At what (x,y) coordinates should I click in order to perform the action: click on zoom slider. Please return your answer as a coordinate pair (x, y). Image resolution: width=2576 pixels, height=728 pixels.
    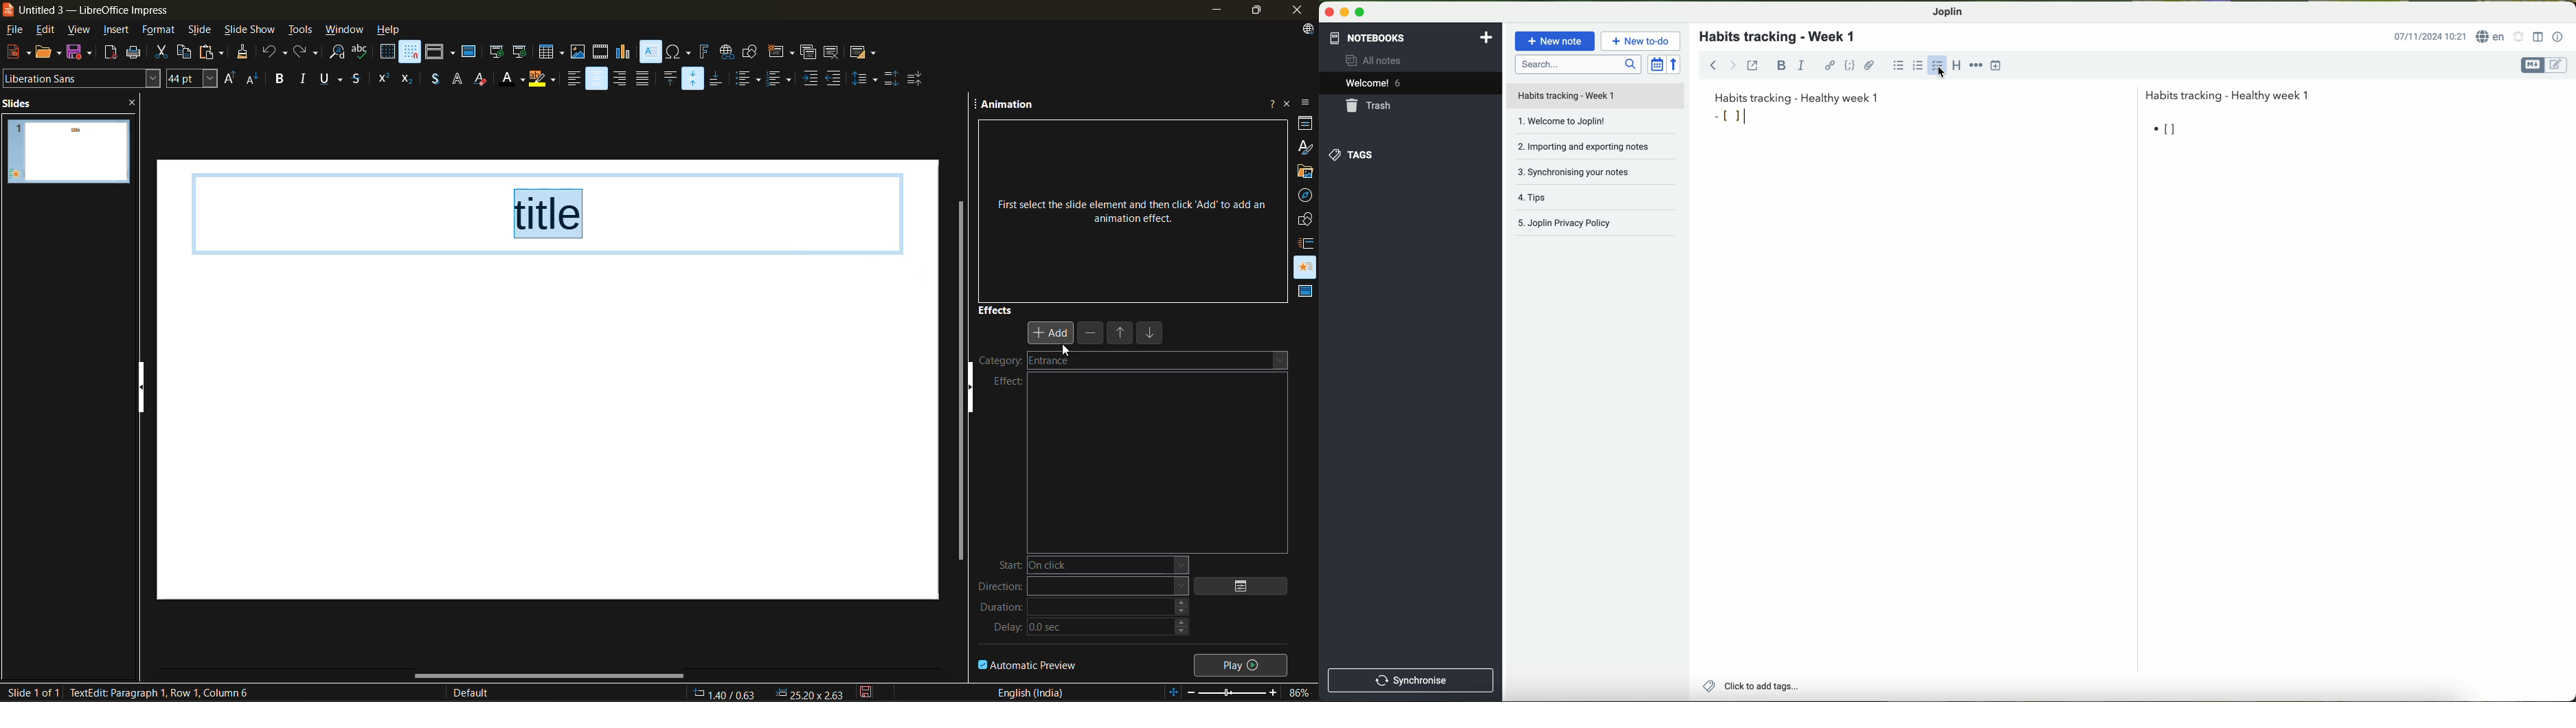
    Looking at the image, I should click on (1236, 694).